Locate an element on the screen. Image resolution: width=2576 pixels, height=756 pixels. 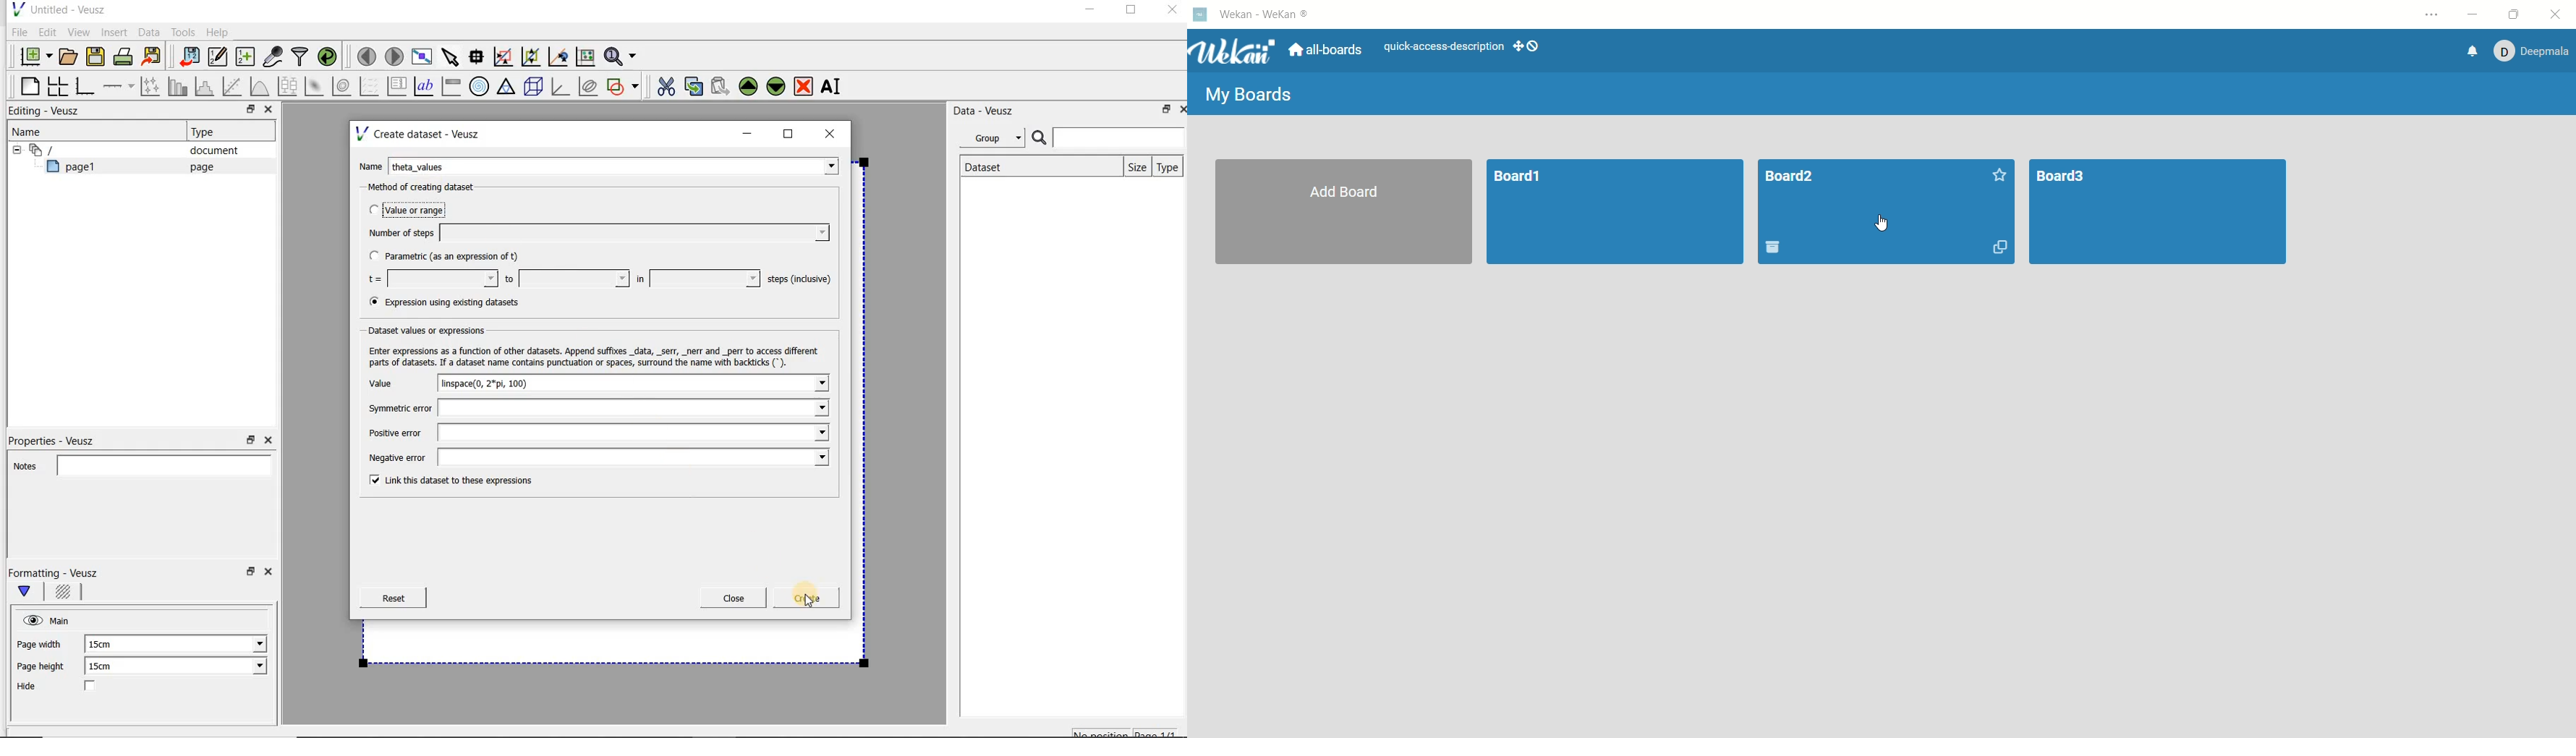
click to zoom out of graph axes is located at coordinates (531, 57).